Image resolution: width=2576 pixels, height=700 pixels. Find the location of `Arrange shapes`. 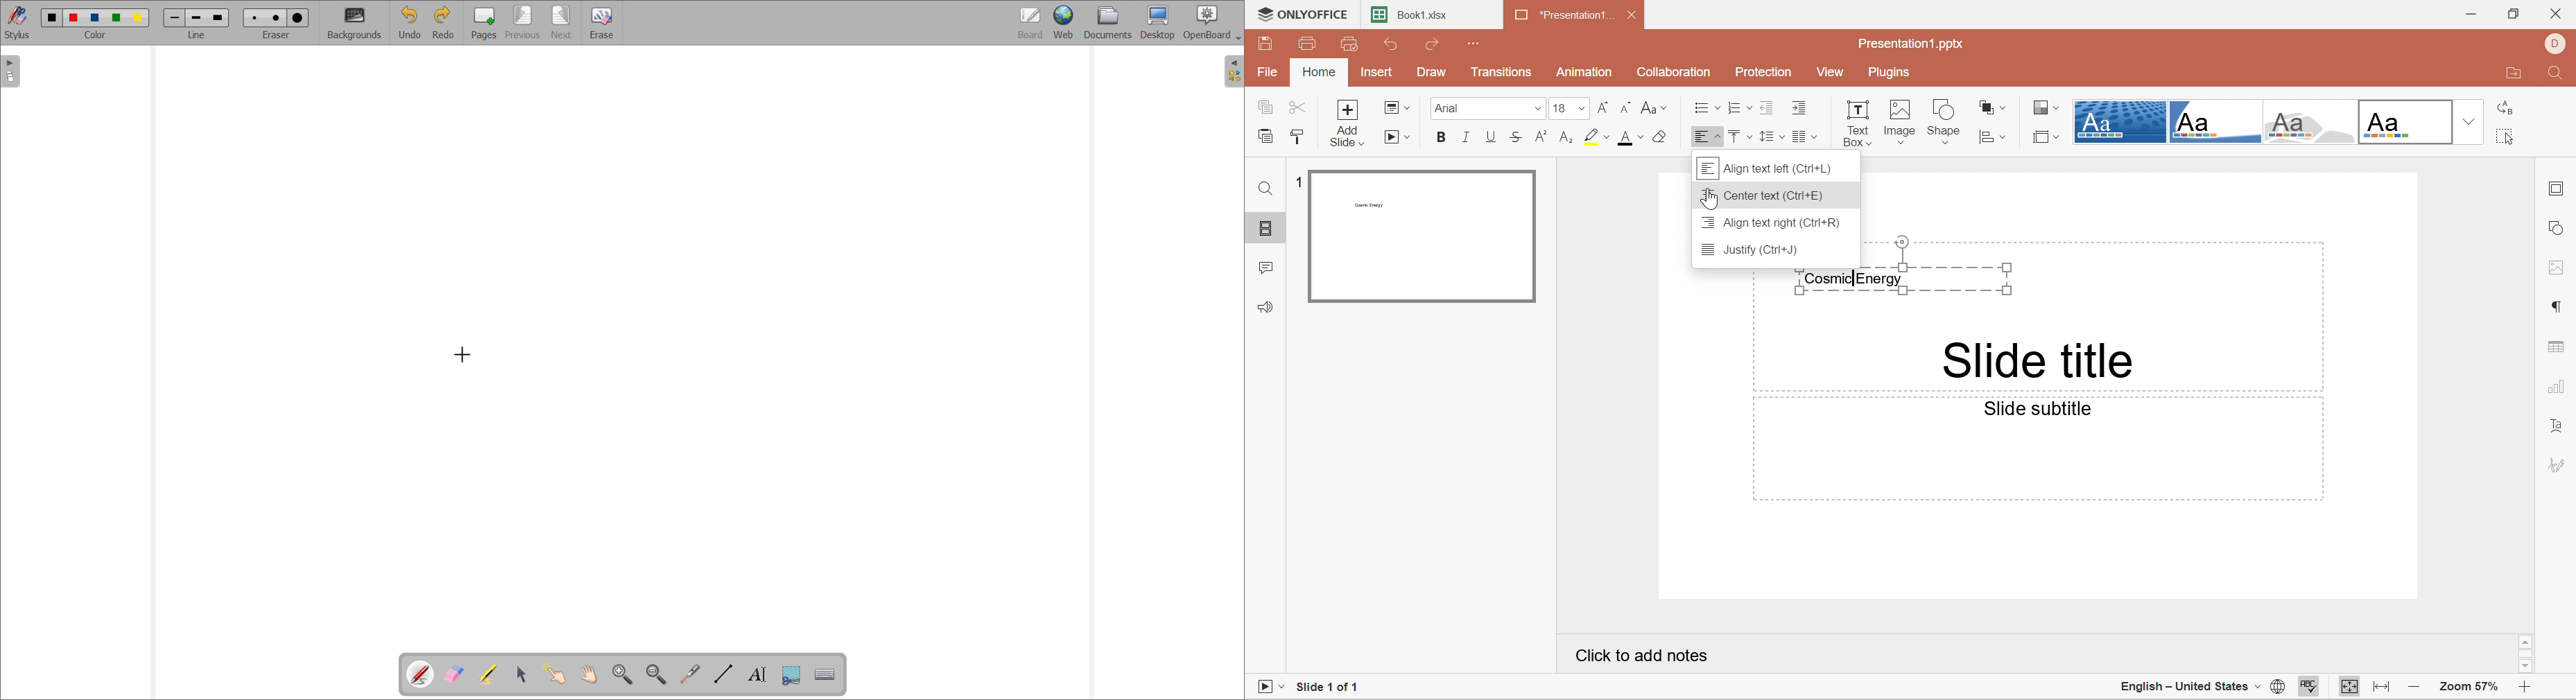

Arrange shapes is located at coordinates (1992, 107).